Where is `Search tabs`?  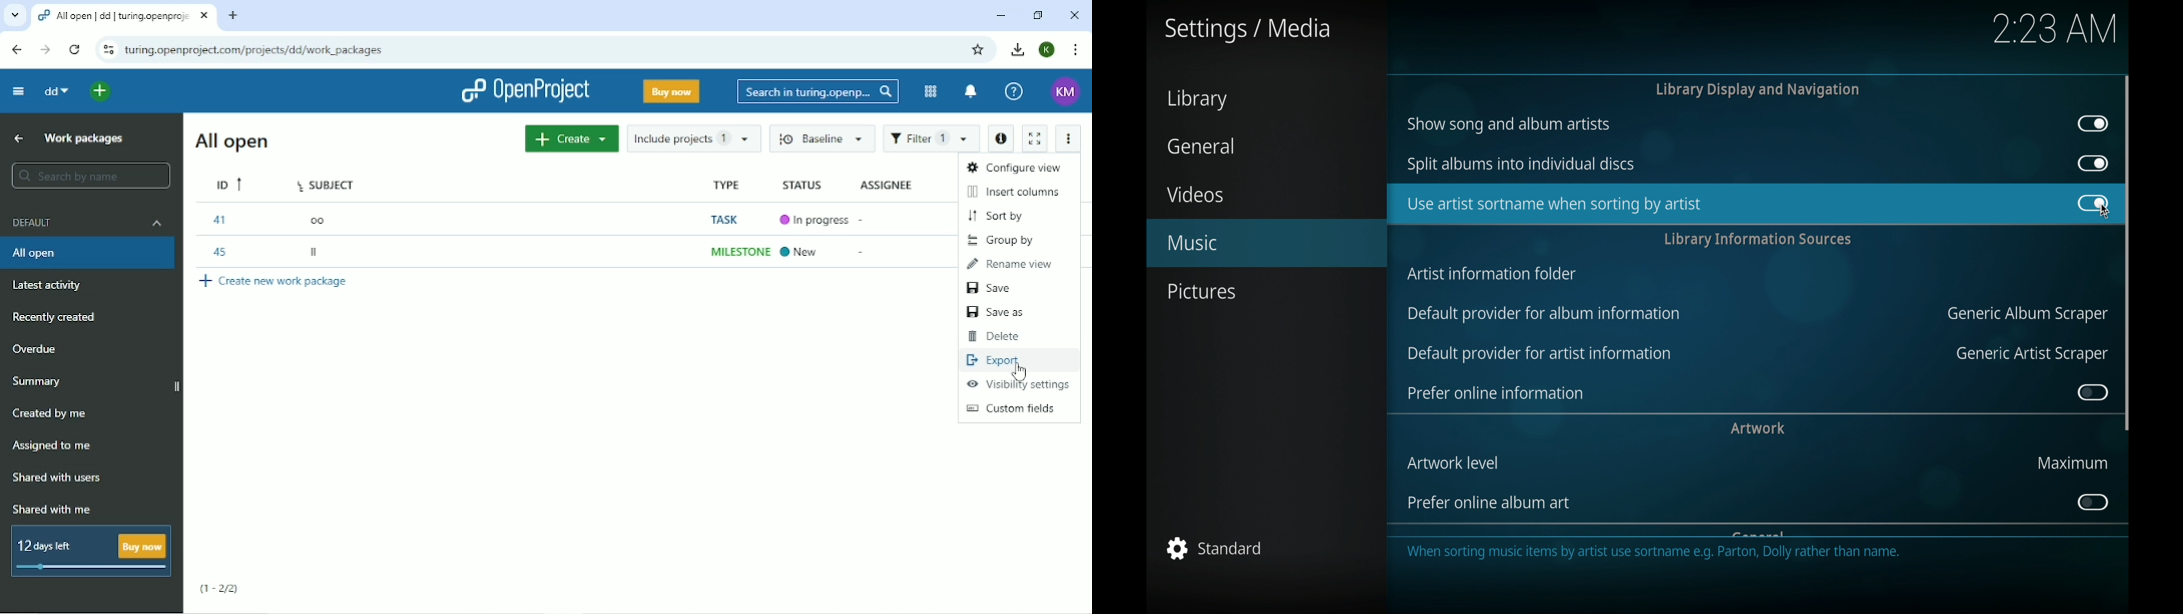
Search tabs is located at coordinates (15, 17).